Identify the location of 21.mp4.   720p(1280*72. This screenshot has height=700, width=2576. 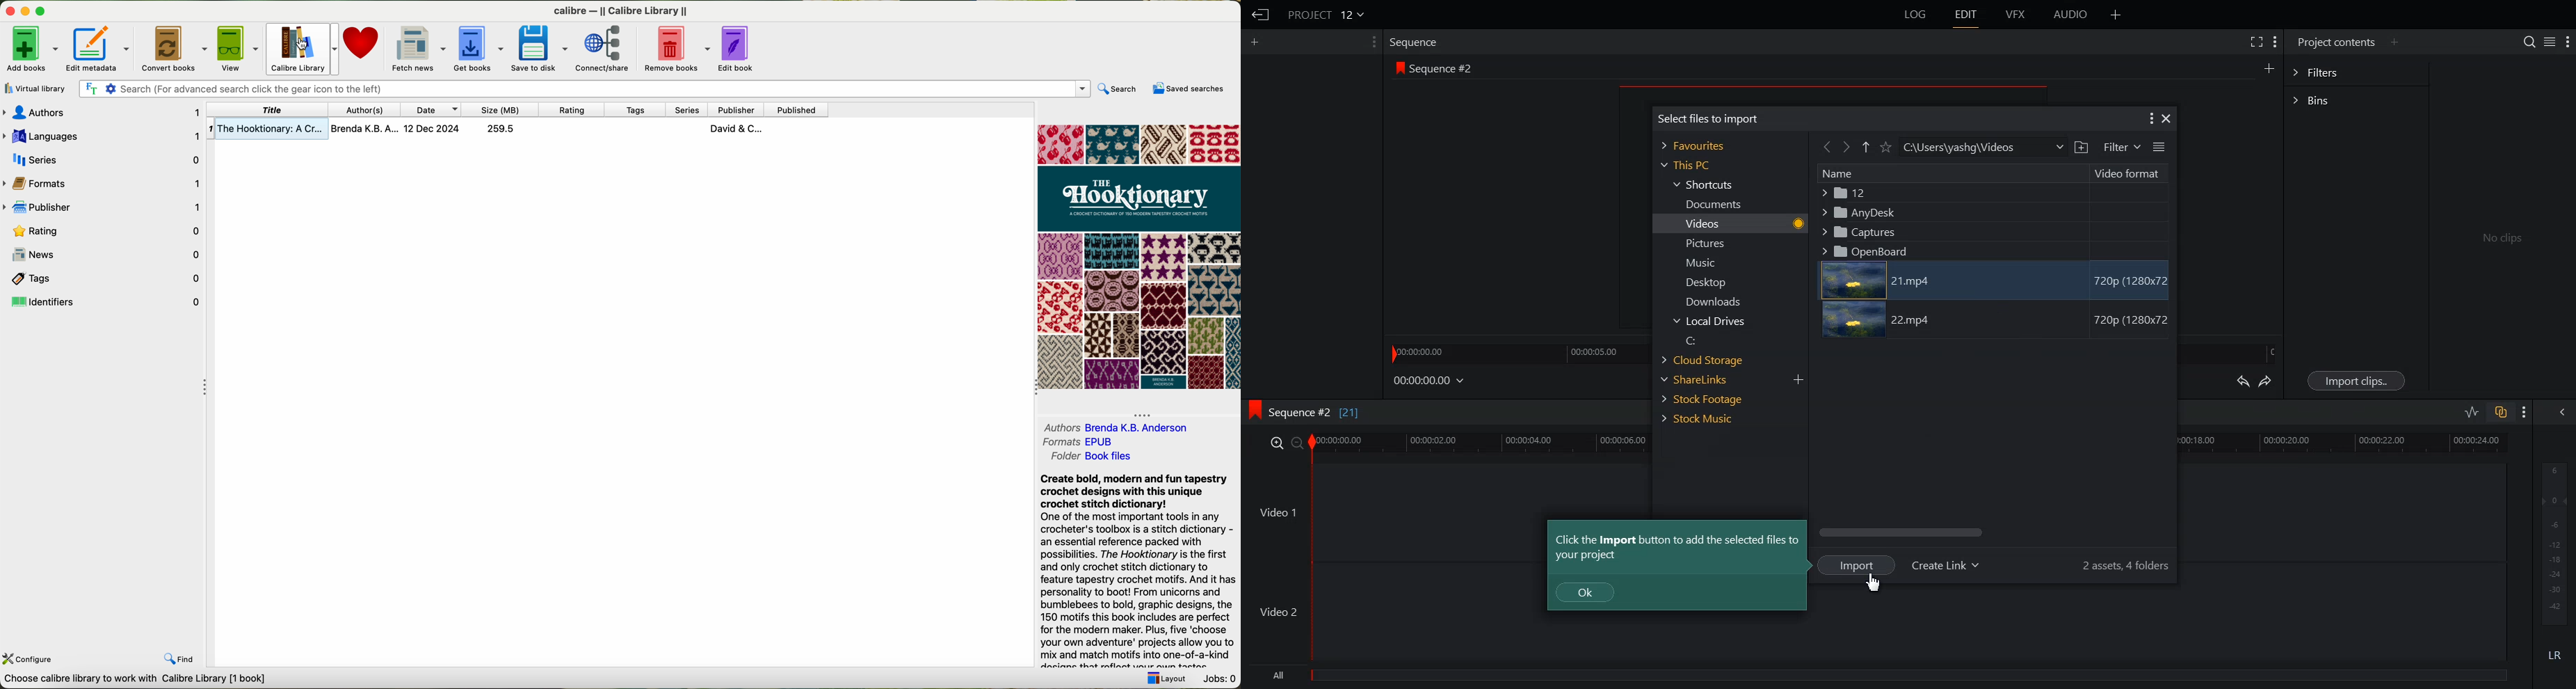
(1996, 280).